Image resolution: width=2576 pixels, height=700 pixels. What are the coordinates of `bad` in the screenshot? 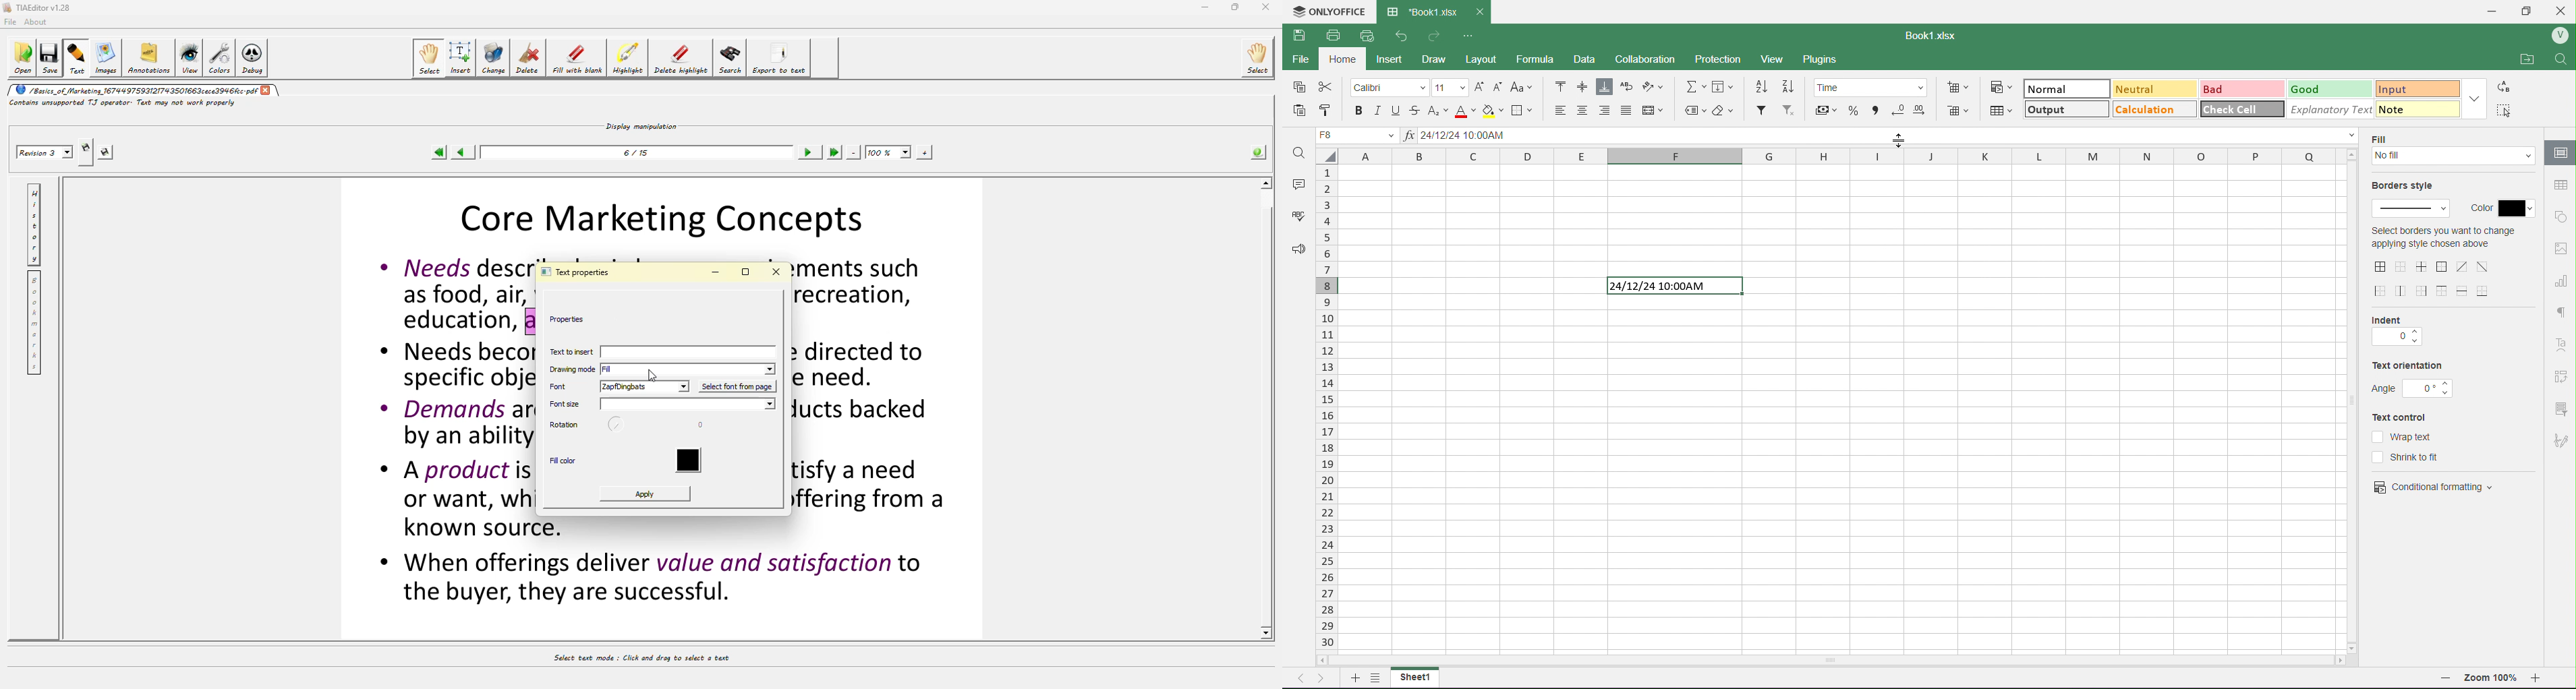 It's located at (2216, 88).